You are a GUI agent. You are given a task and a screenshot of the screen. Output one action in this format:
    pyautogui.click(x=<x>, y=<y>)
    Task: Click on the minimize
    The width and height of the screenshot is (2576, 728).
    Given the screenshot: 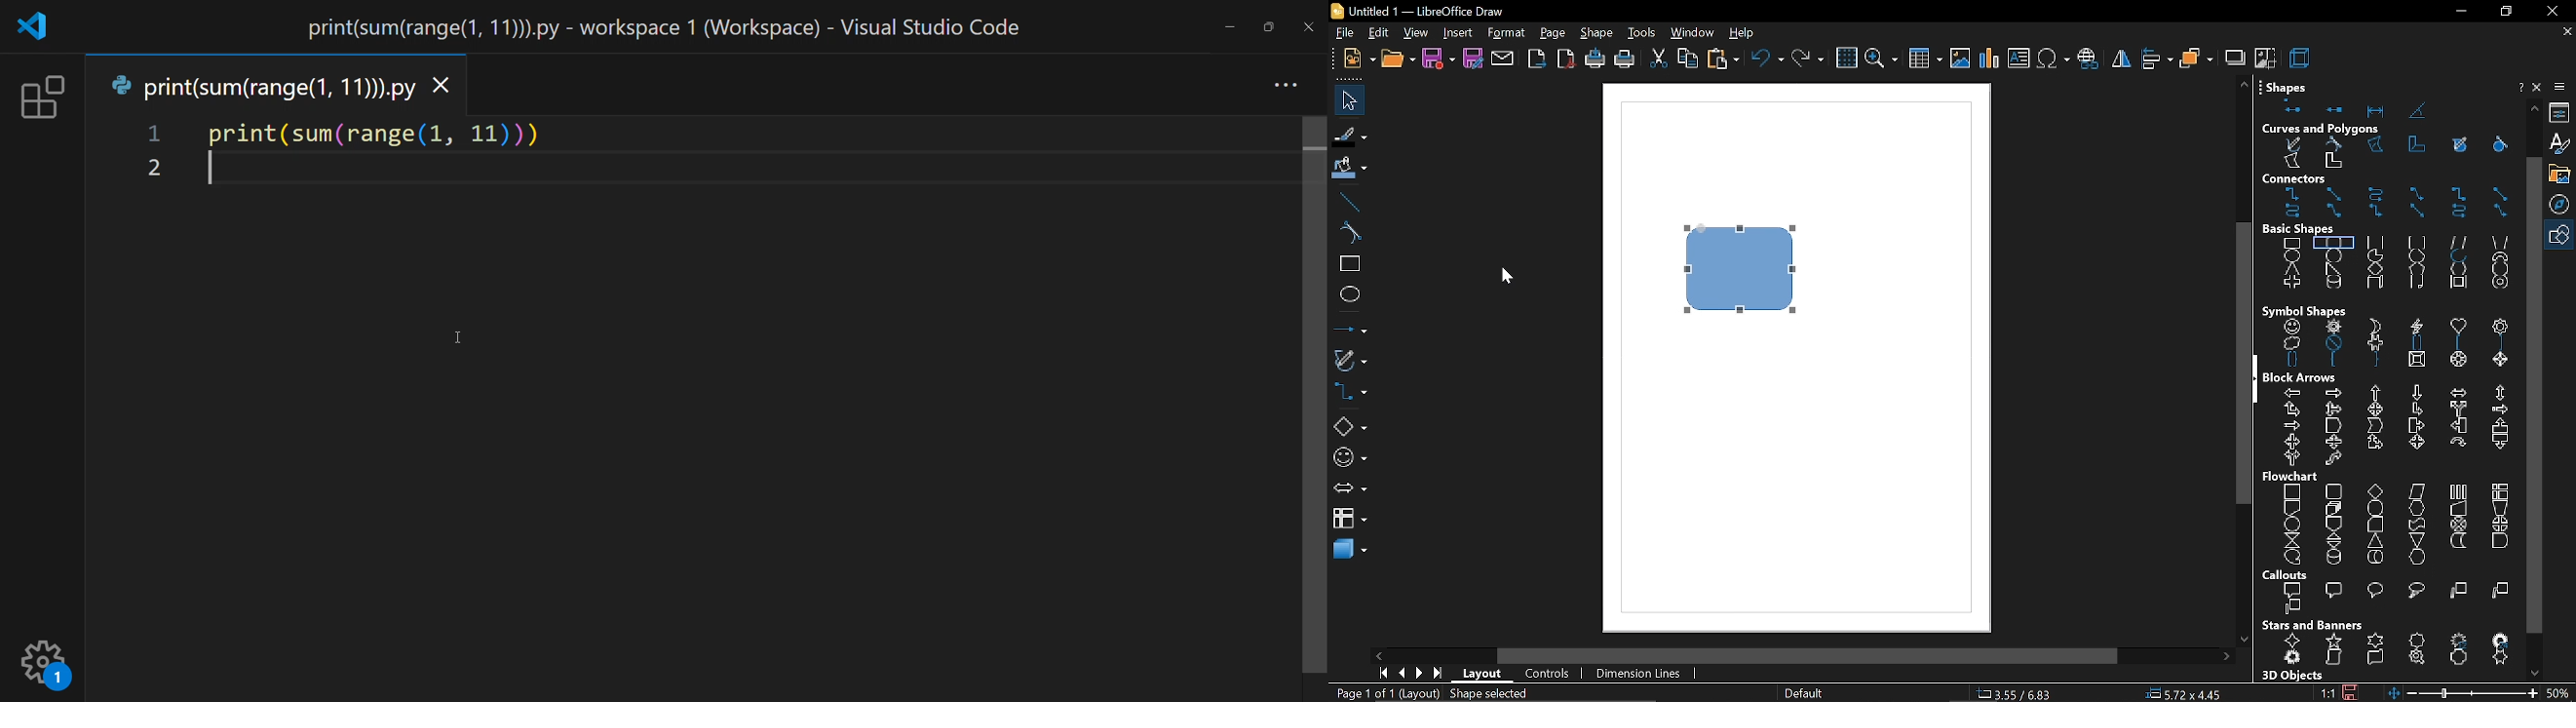 What is the action you would take?
    pyautogui.click(x=1228, y=25)
    